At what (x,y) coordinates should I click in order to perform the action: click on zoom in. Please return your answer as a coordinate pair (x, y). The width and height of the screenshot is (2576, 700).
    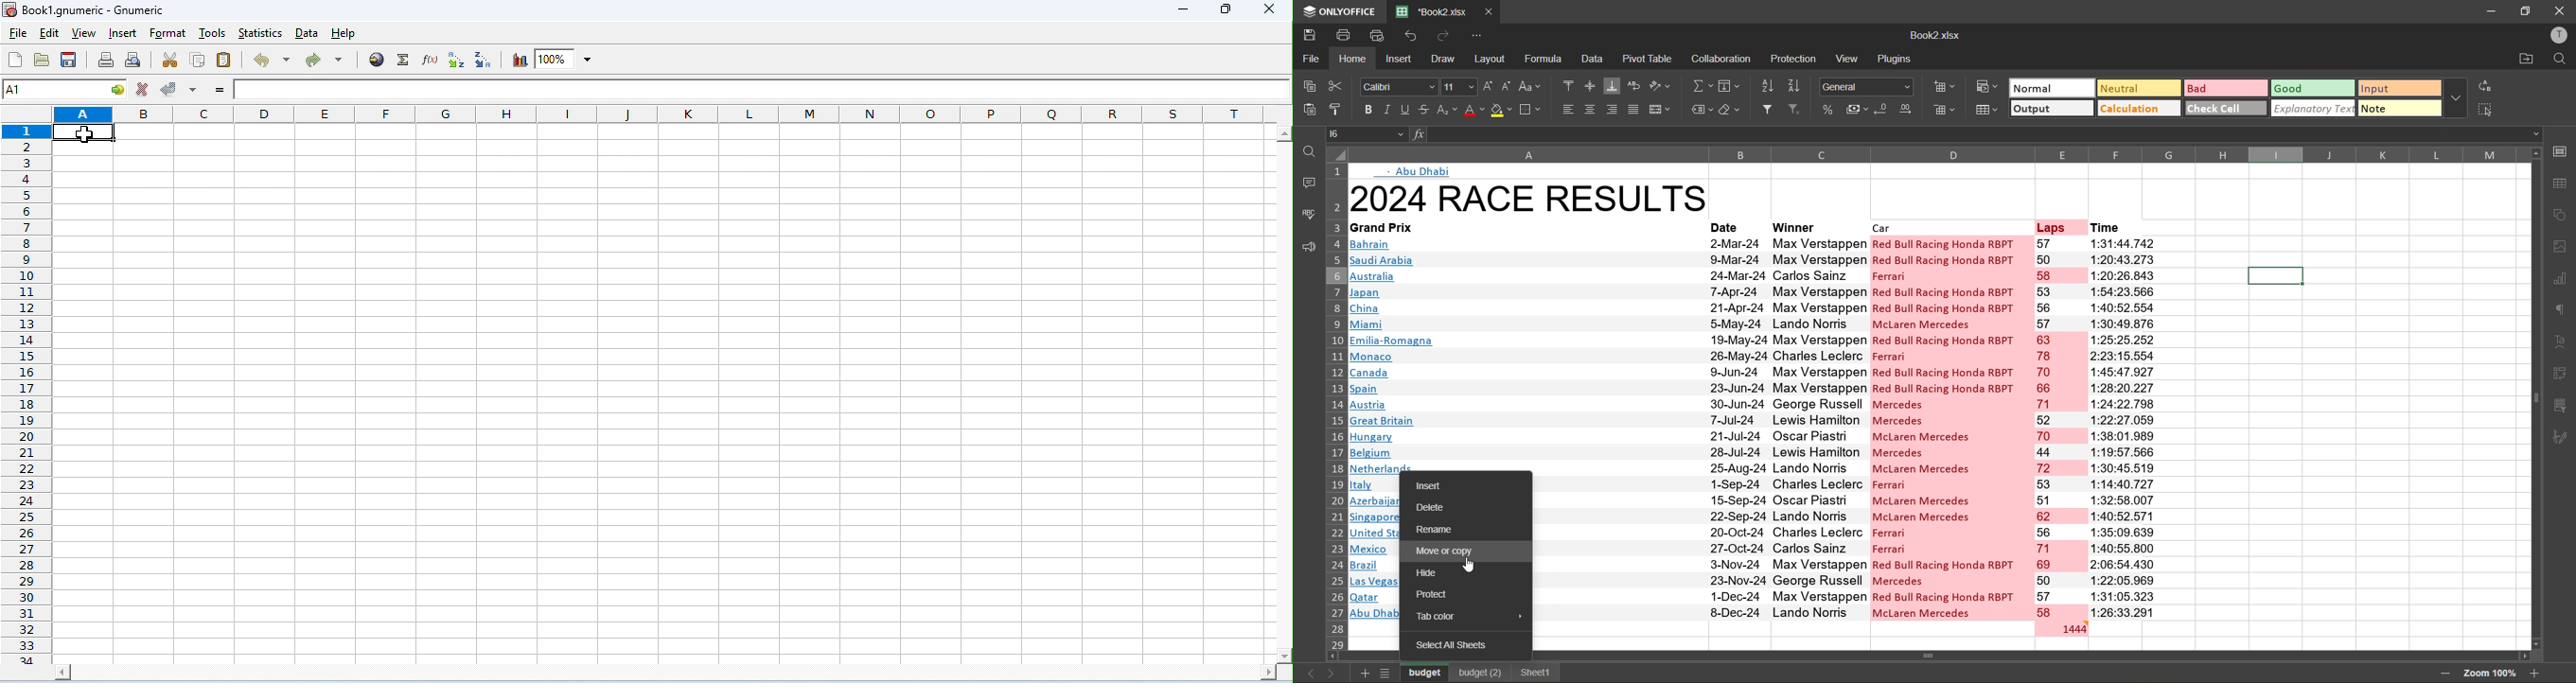
    Looking at the image, I should click on (2536, 672).